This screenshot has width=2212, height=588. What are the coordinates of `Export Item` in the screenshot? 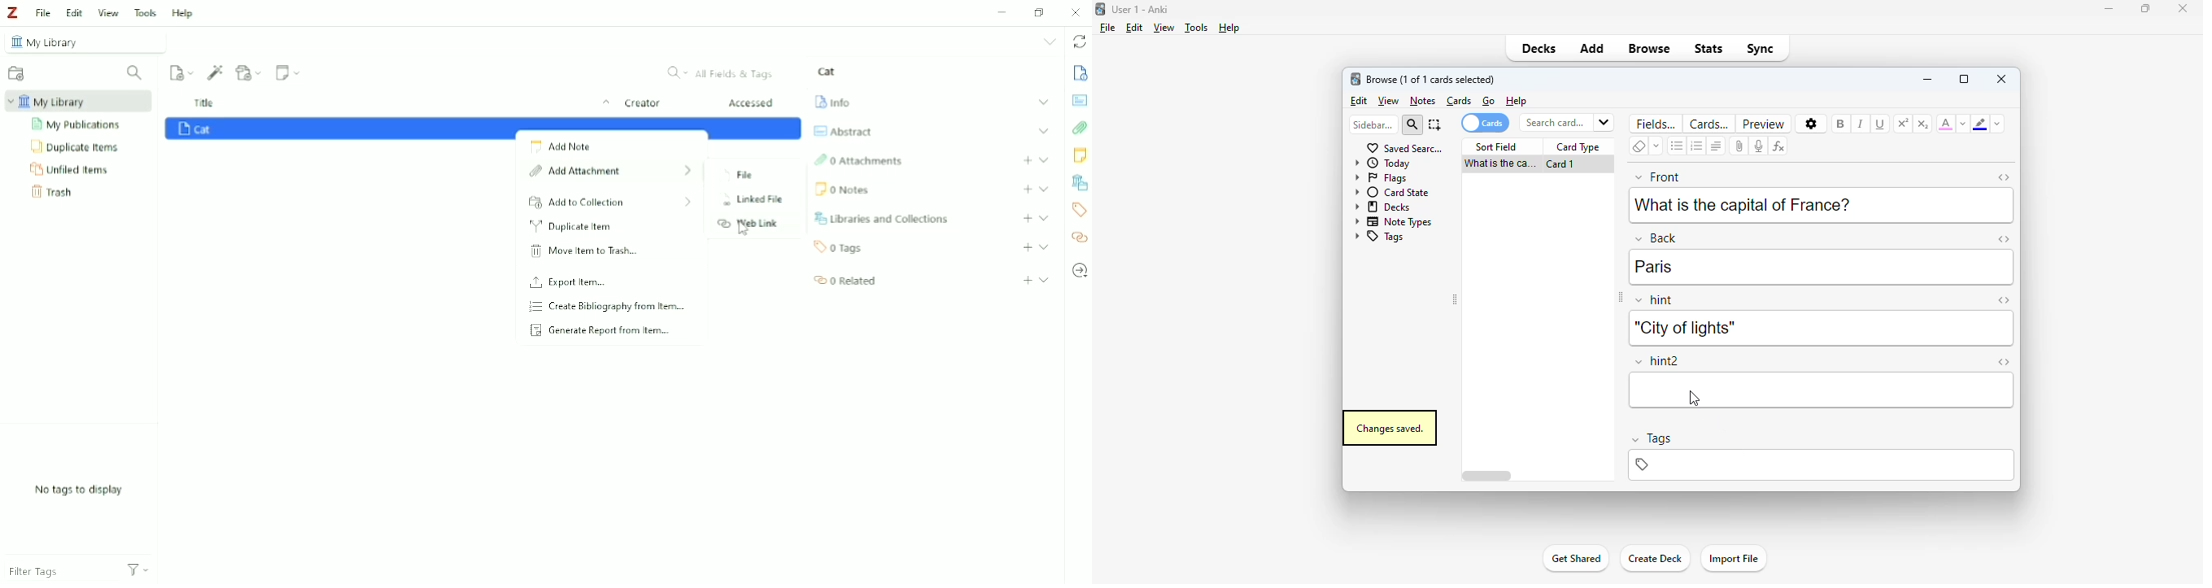 It's located at (568, 282).